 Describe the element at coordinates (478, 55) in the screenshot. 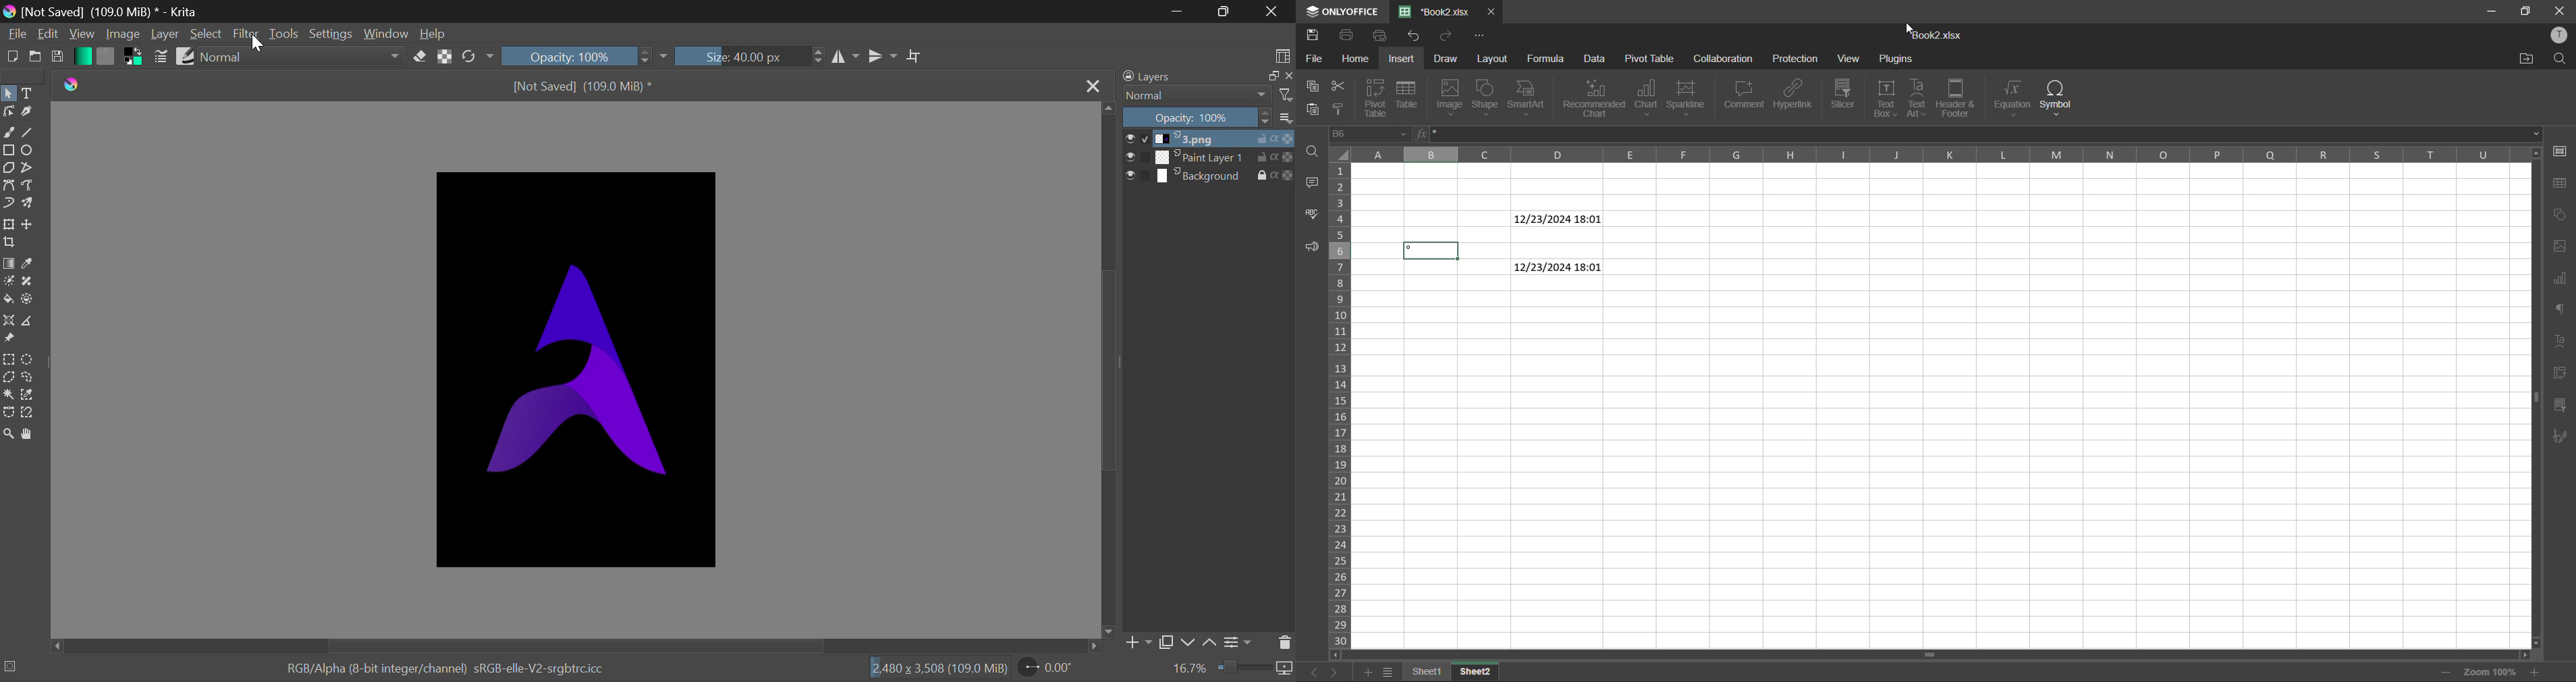

I see `Rotate` at that location.